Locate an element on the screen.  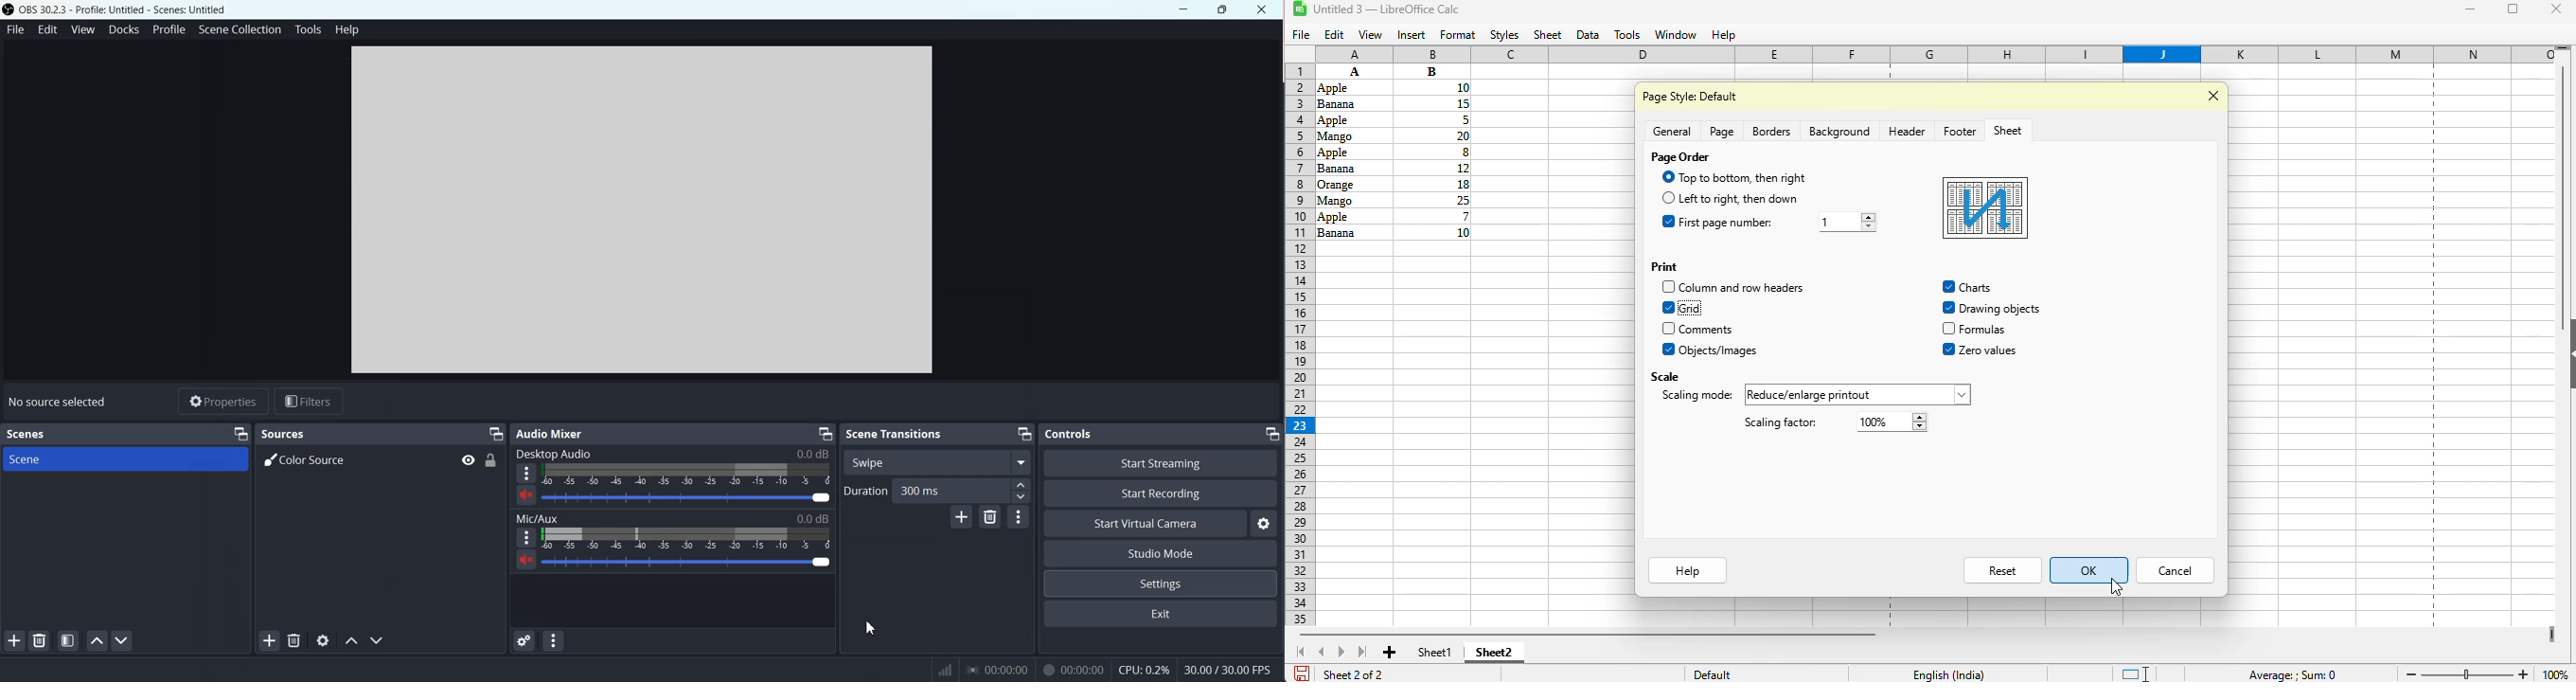
default is located at coordinates (1712, 674).